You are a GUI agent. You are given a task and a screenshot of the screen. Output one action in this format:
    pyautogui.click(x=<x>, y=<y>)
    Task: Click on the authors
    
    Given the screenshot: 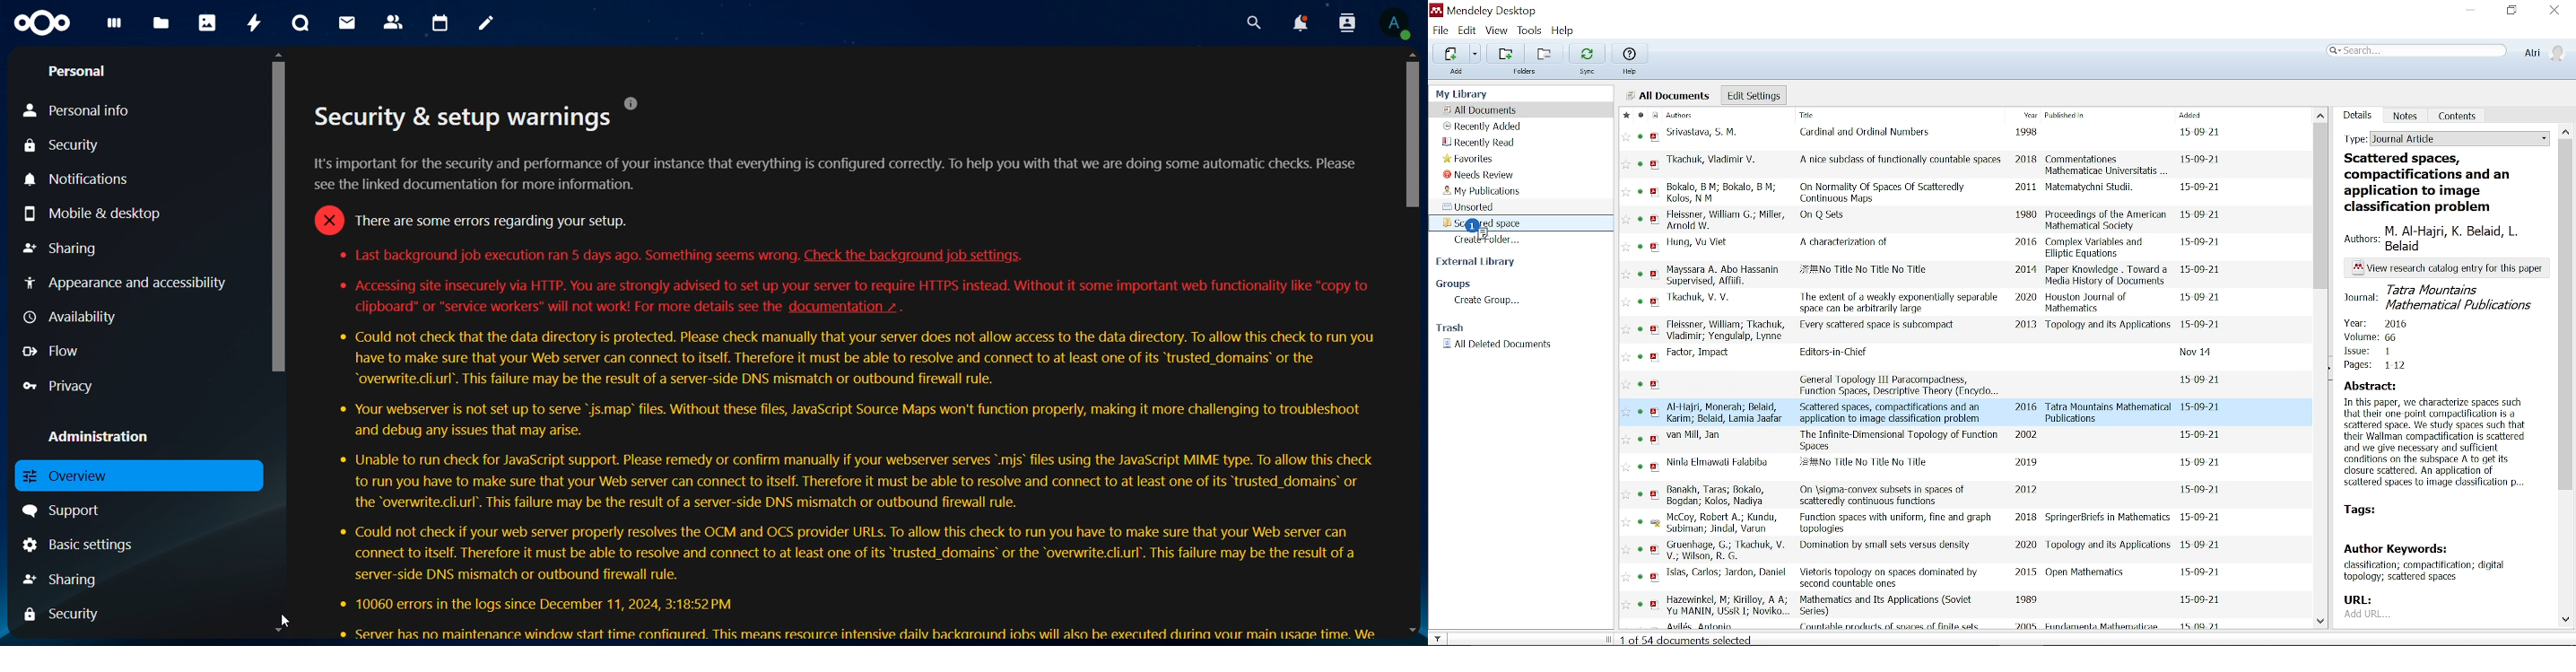 What is the action you would take?
    pyautogui.click(x=1717, y=162)
    